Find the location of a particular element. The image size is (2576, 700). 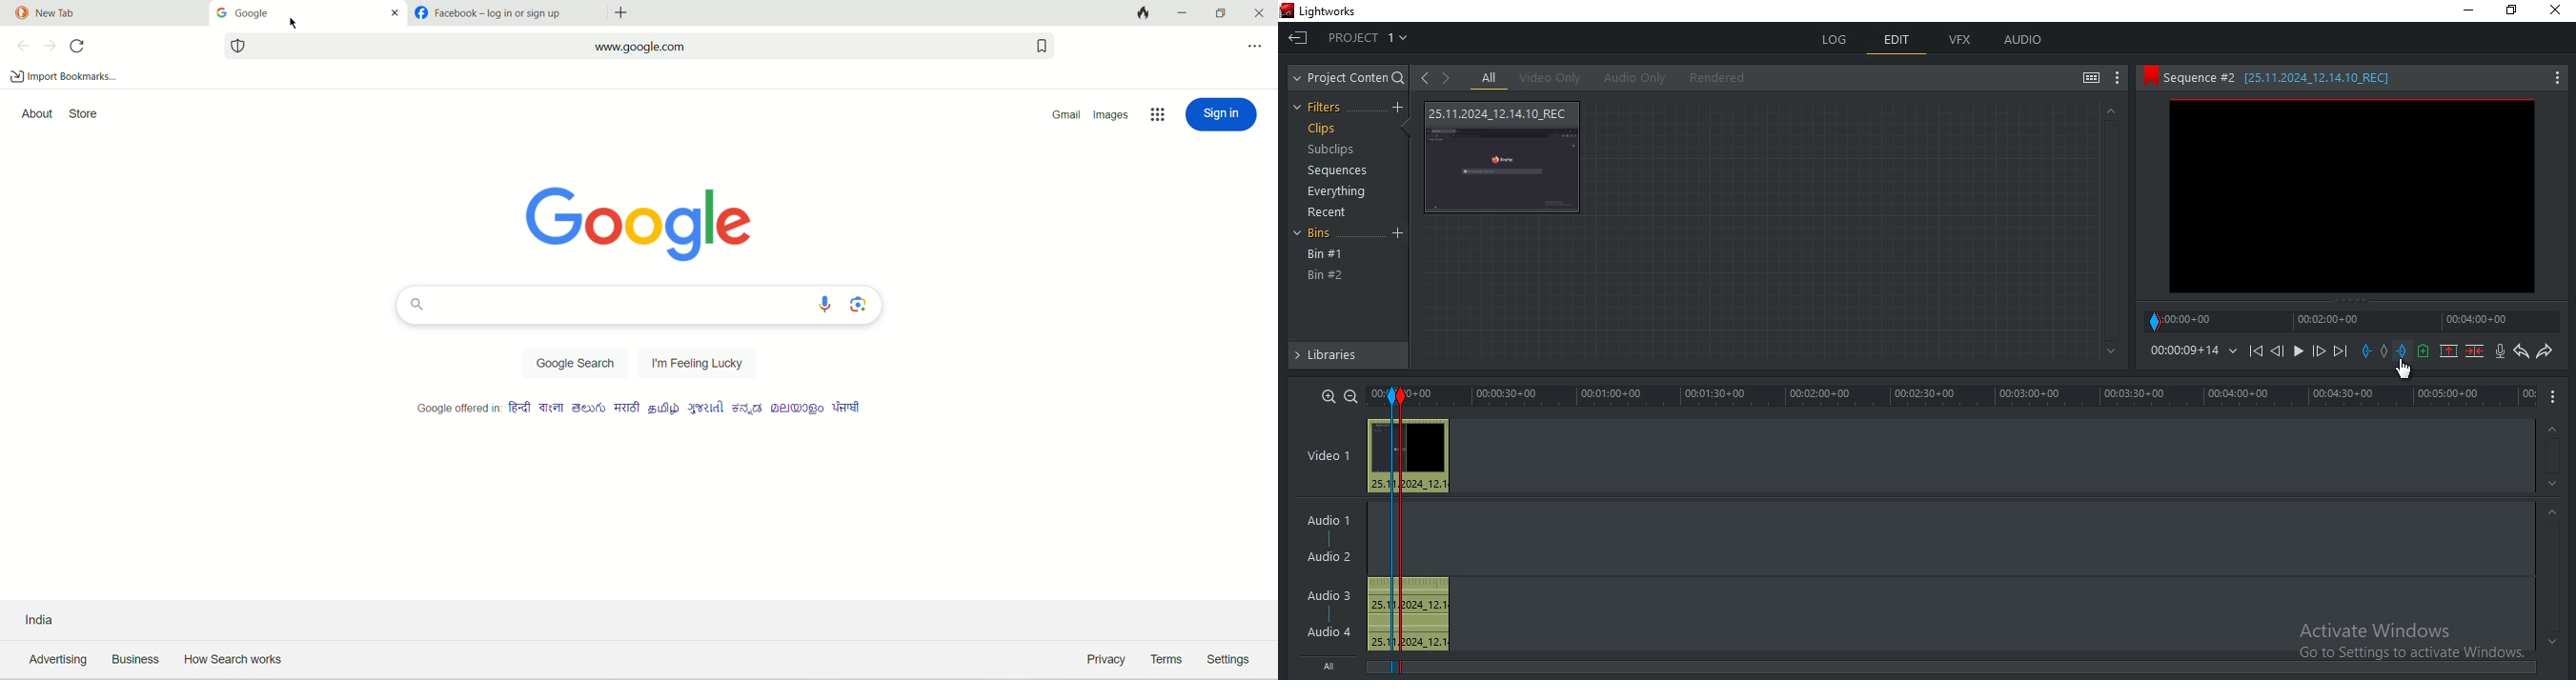

More Options is located at coordinates (2557, 397).